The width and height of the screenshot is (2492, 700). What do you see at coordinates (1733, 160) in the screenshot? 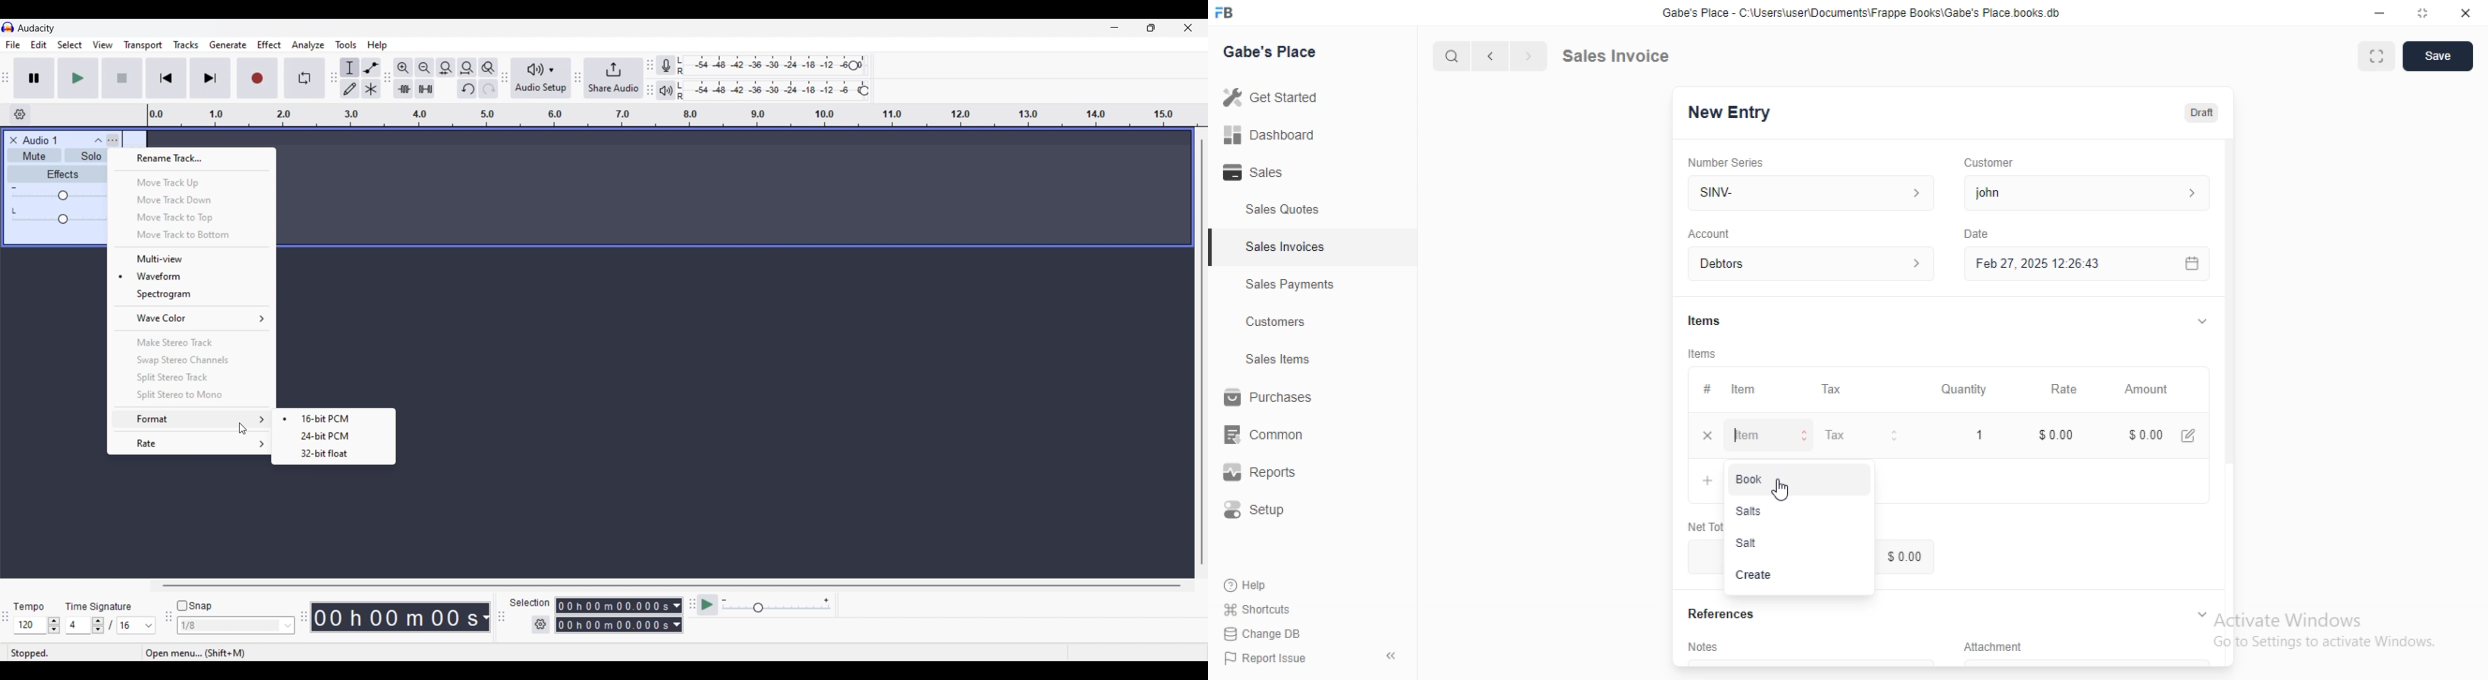
I see `Number Senes` at bounding box center [1733, 160].